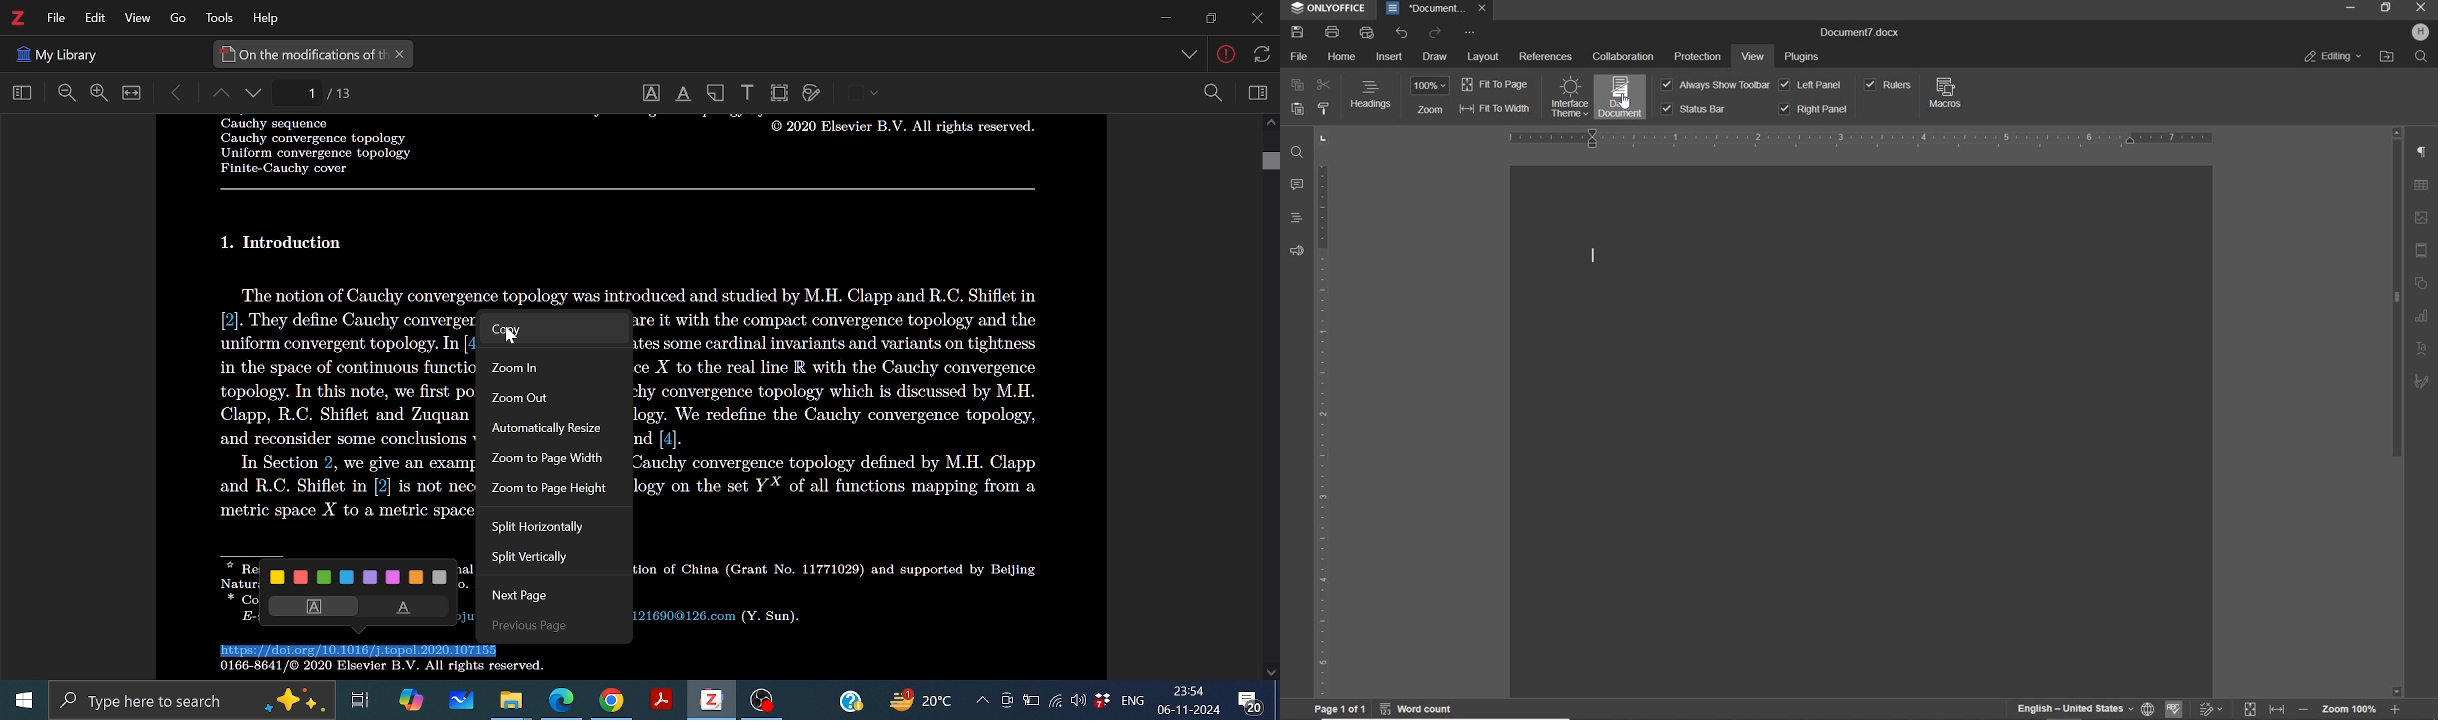 This screenshot has height=728, width=2464. What do you see at coordinates (762, 702) in the screenshot?
I see `OBS studio` at bounding box center [762, 702].